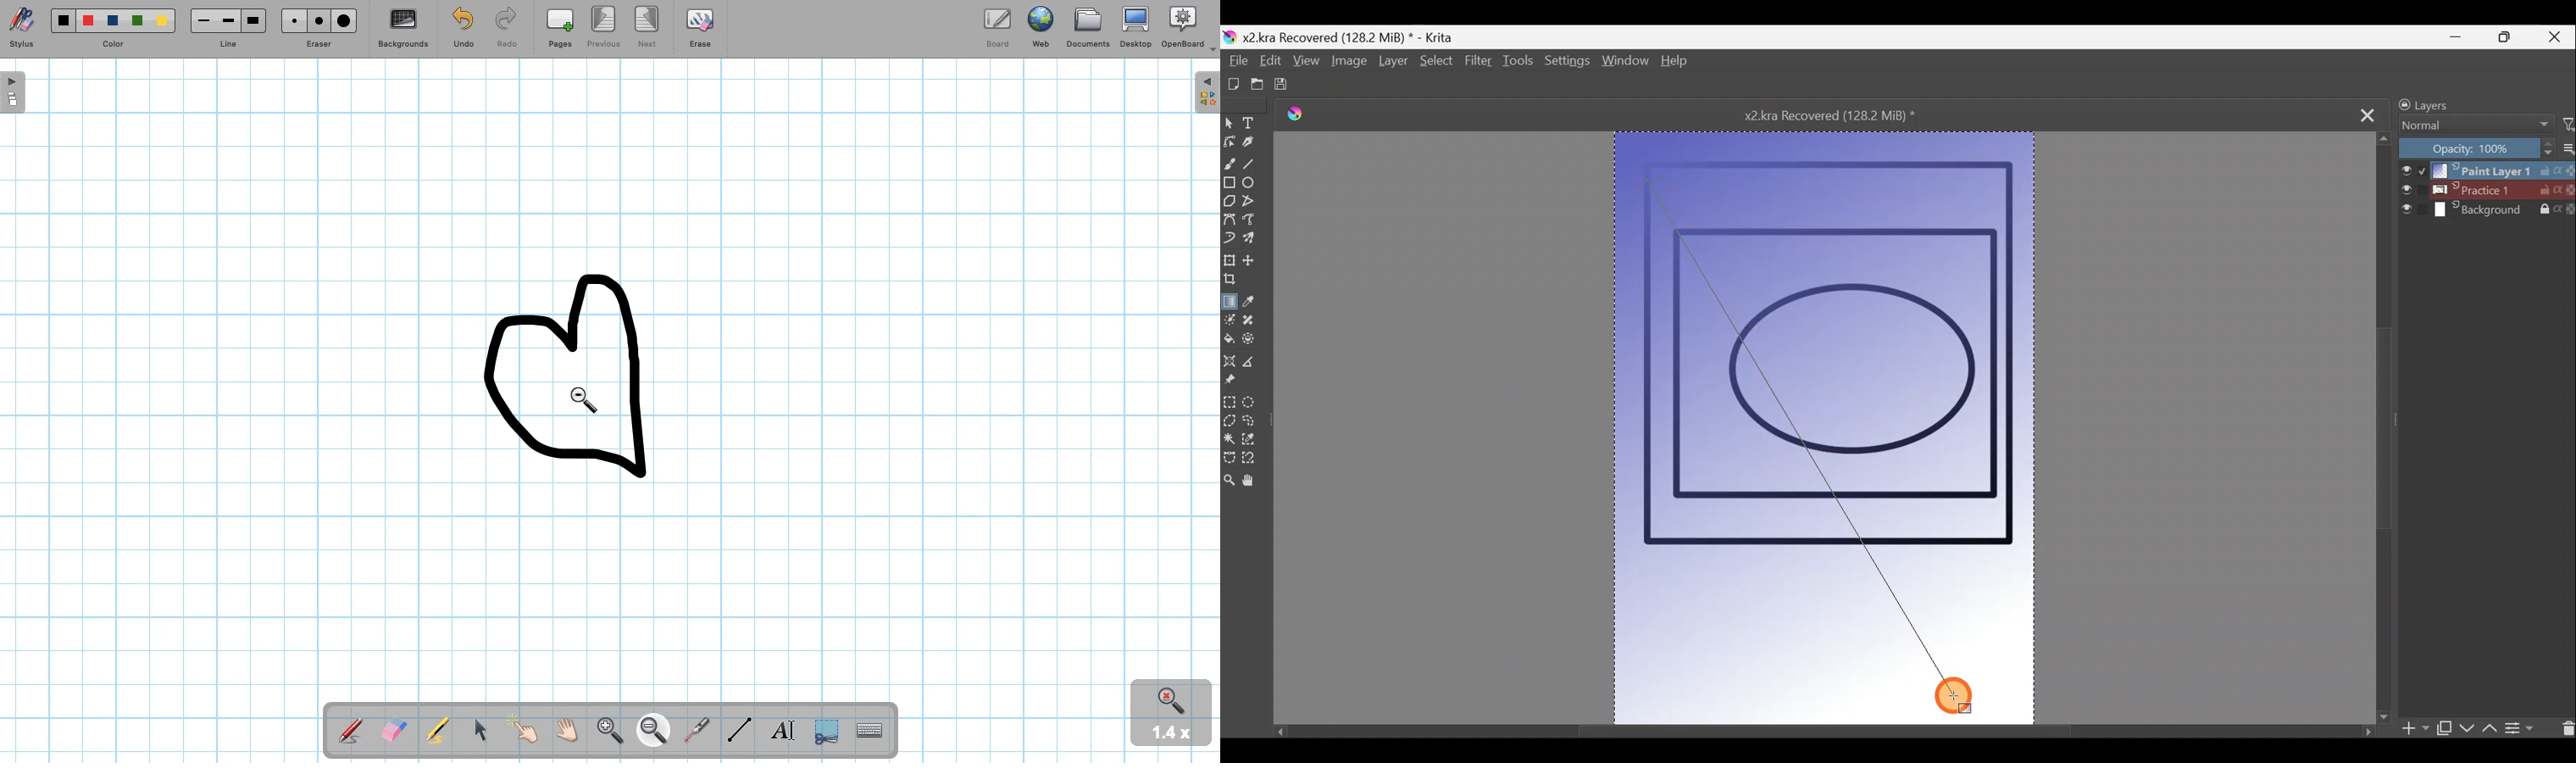 Image resolution: width=2576 pixels, height=784 pixels. Describe the element at coordinates (1256, 423) in the screenshot. I see `Freehand selection tool` at that location.